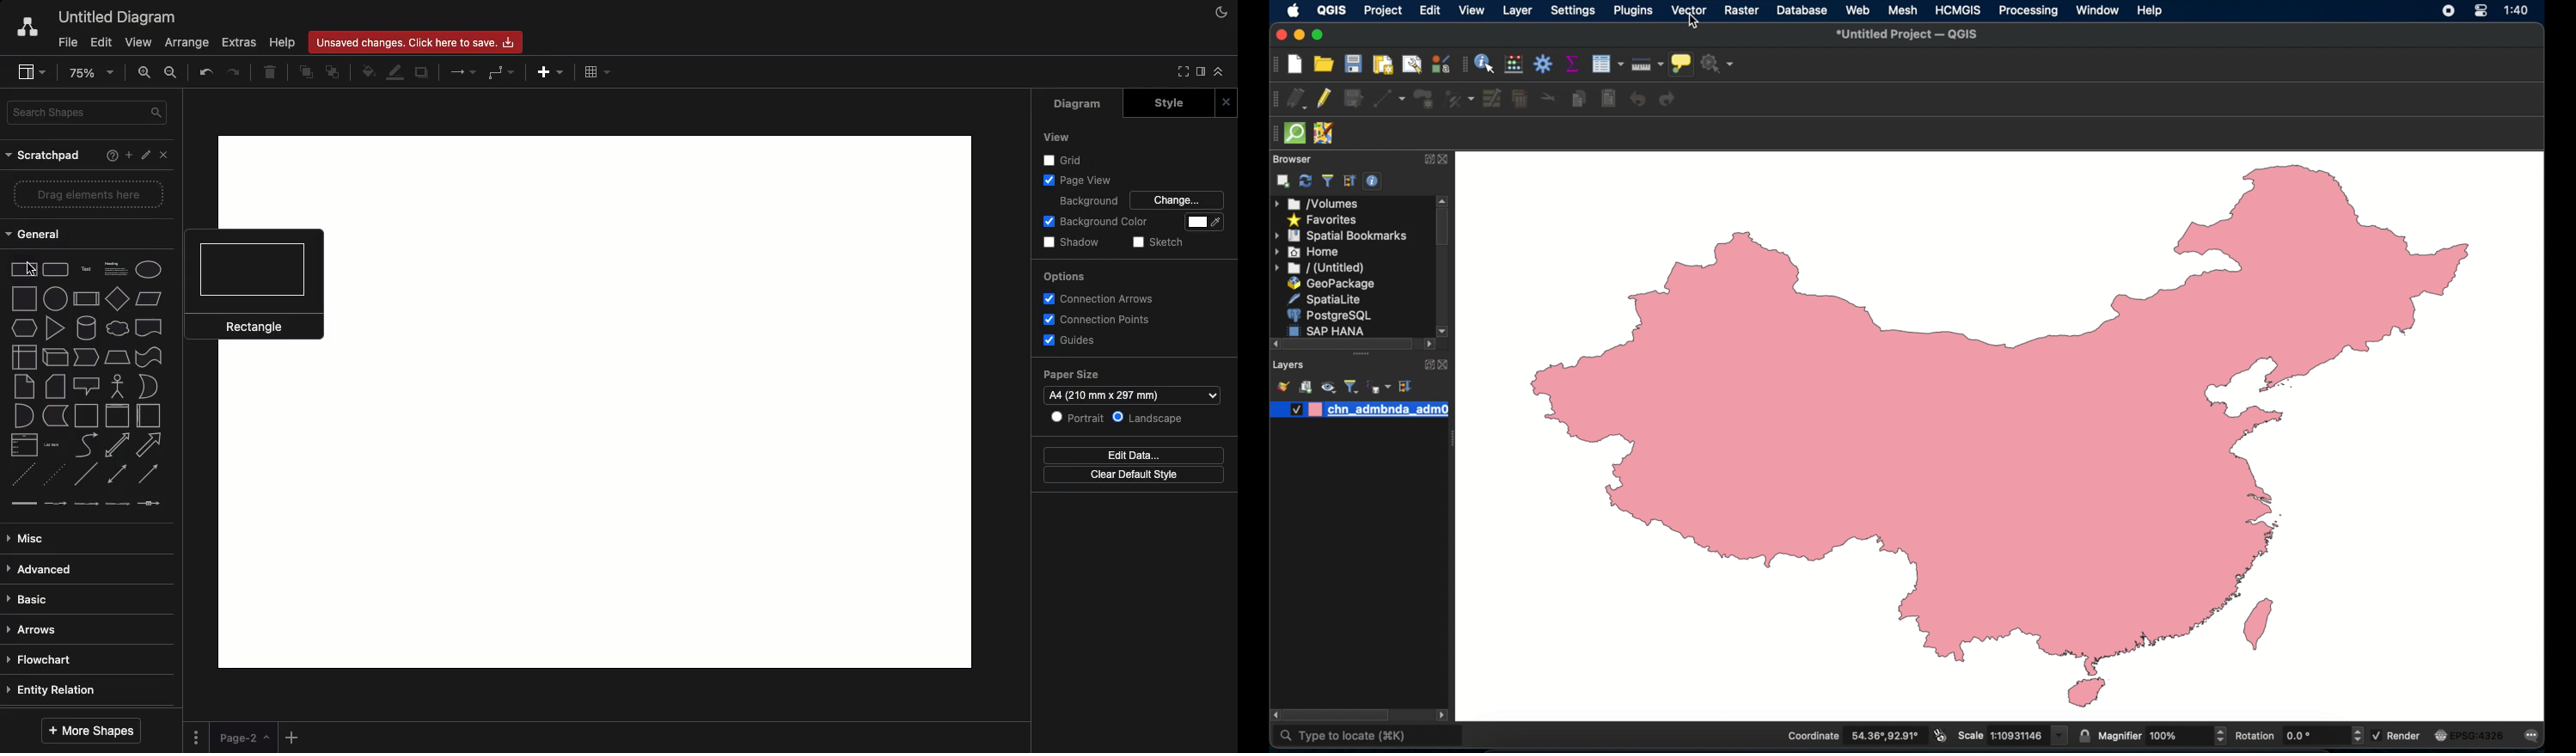  I want to click on messages, so click(2534, 736).